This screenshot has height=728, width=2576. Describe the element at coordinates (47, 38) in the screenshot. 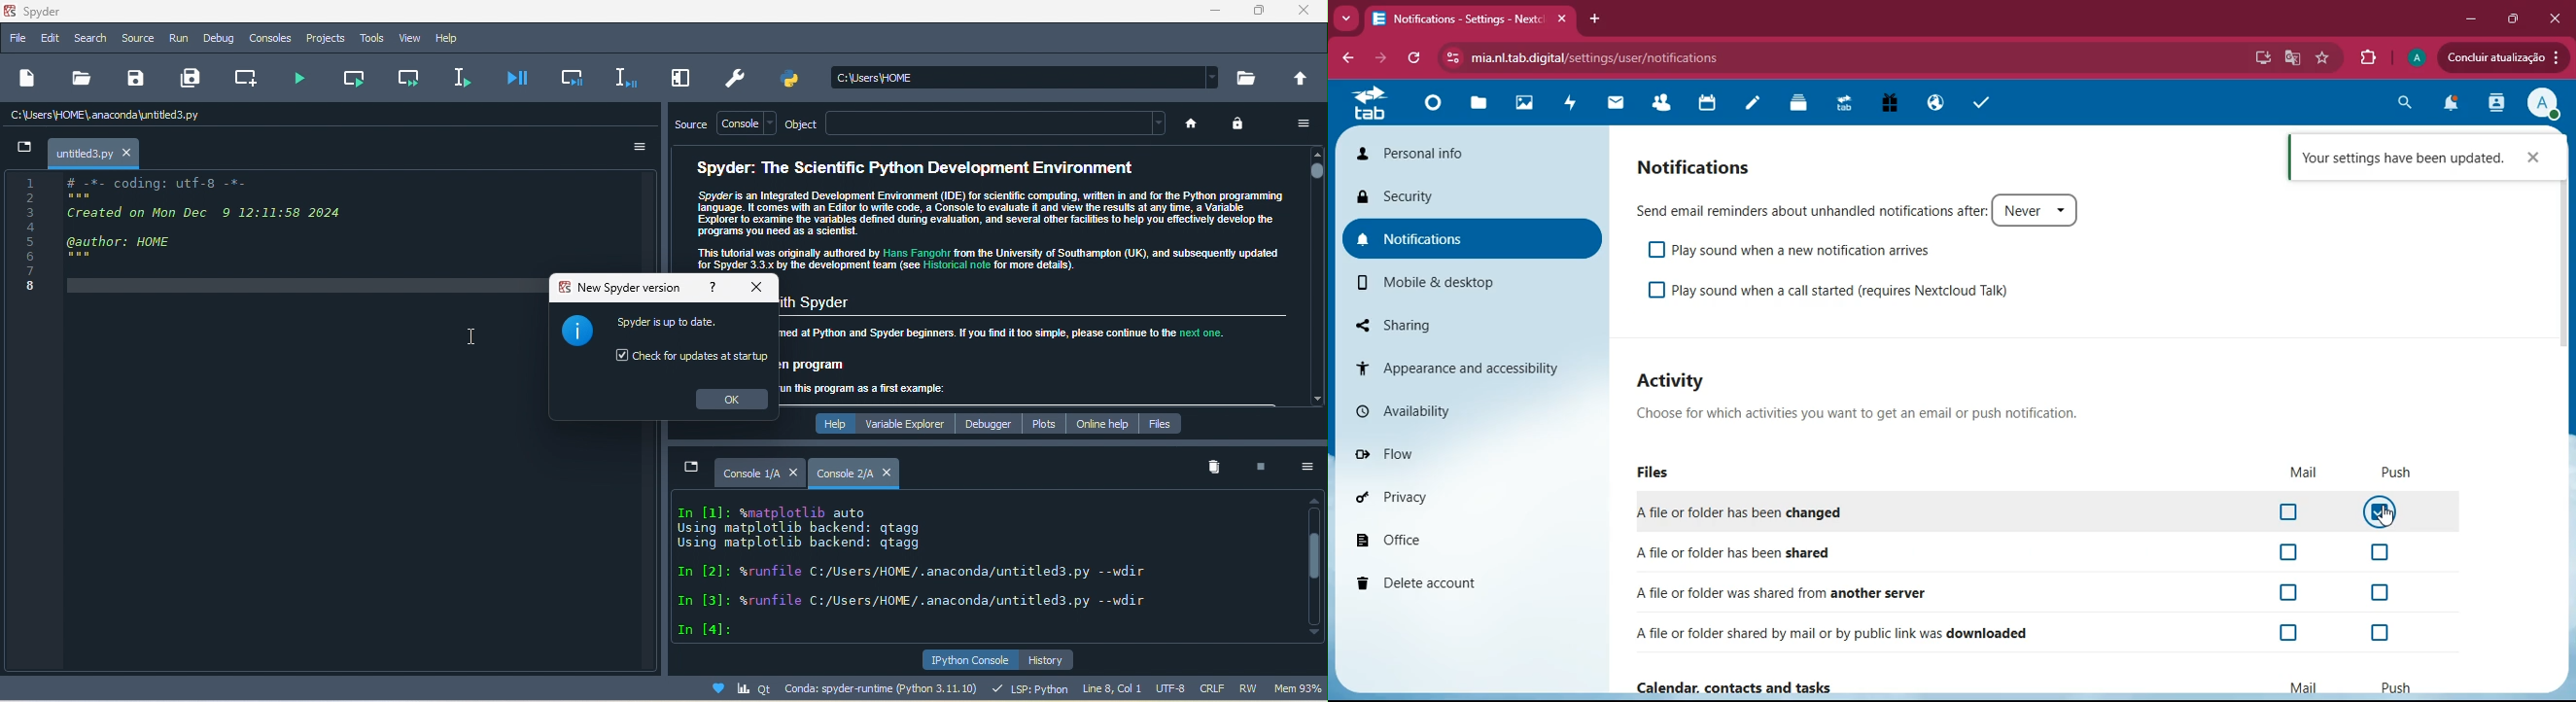

I see `edit` at that location.